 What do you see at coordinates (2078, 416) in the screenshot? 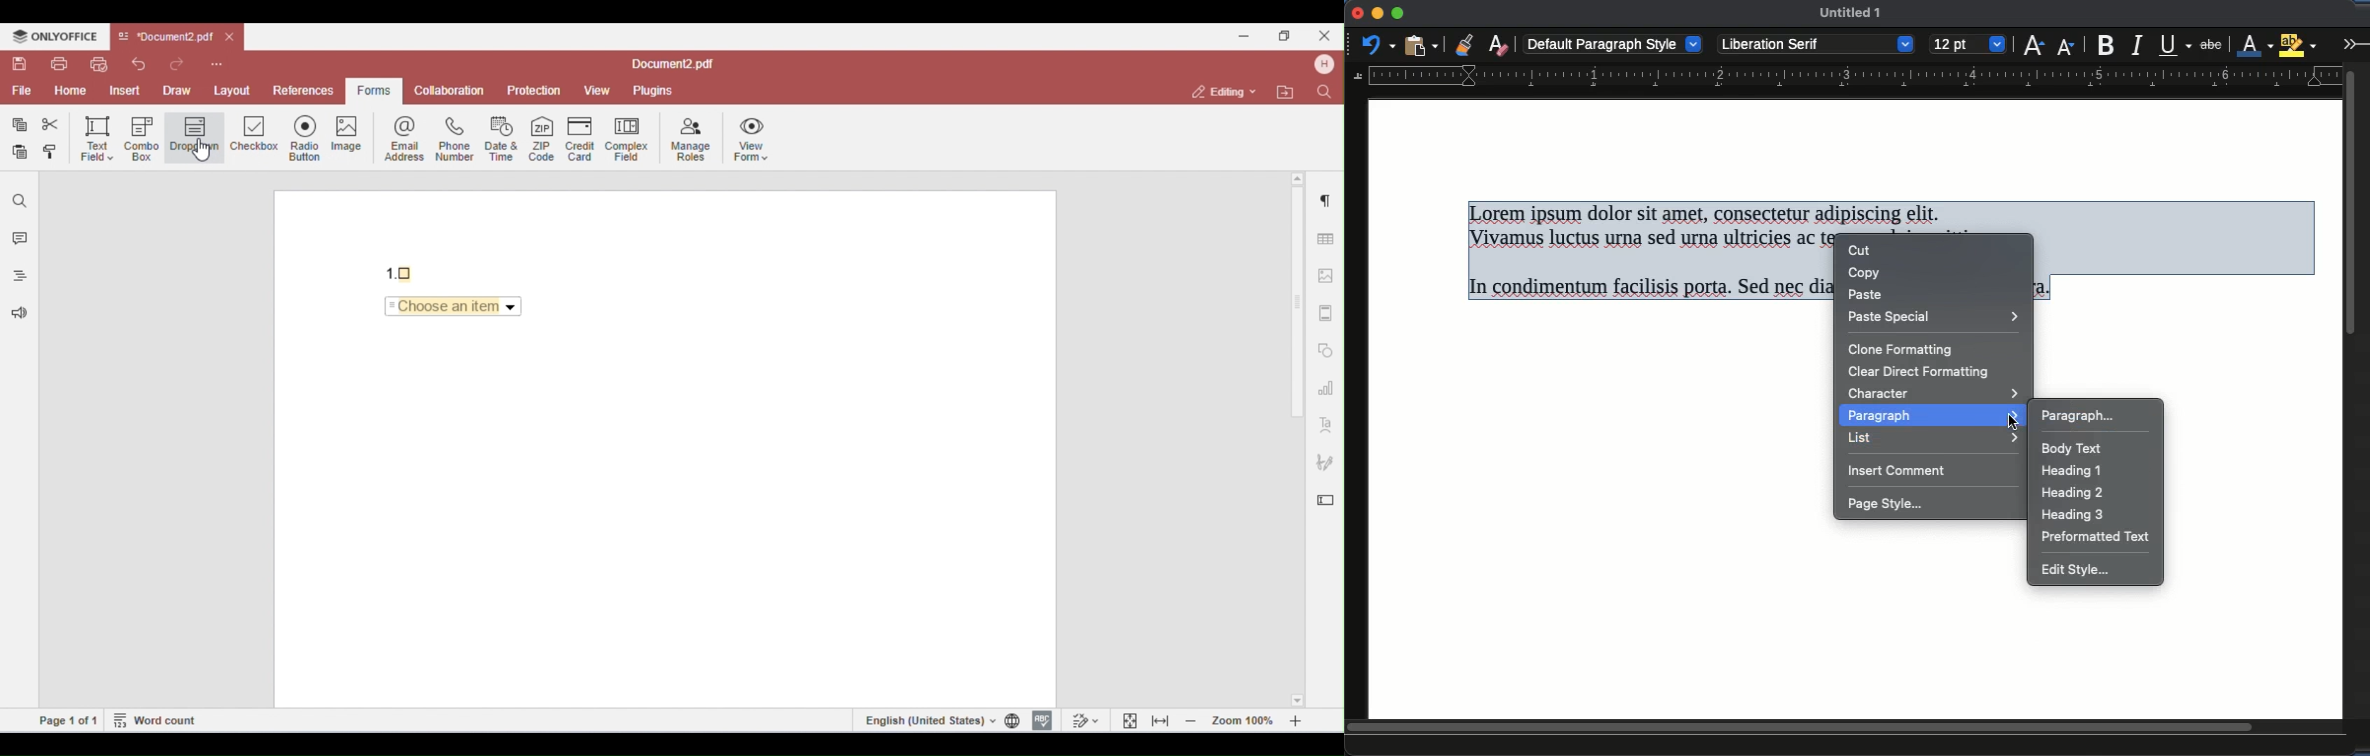
I see `paragraph ` at bounding box center [2078, 416].